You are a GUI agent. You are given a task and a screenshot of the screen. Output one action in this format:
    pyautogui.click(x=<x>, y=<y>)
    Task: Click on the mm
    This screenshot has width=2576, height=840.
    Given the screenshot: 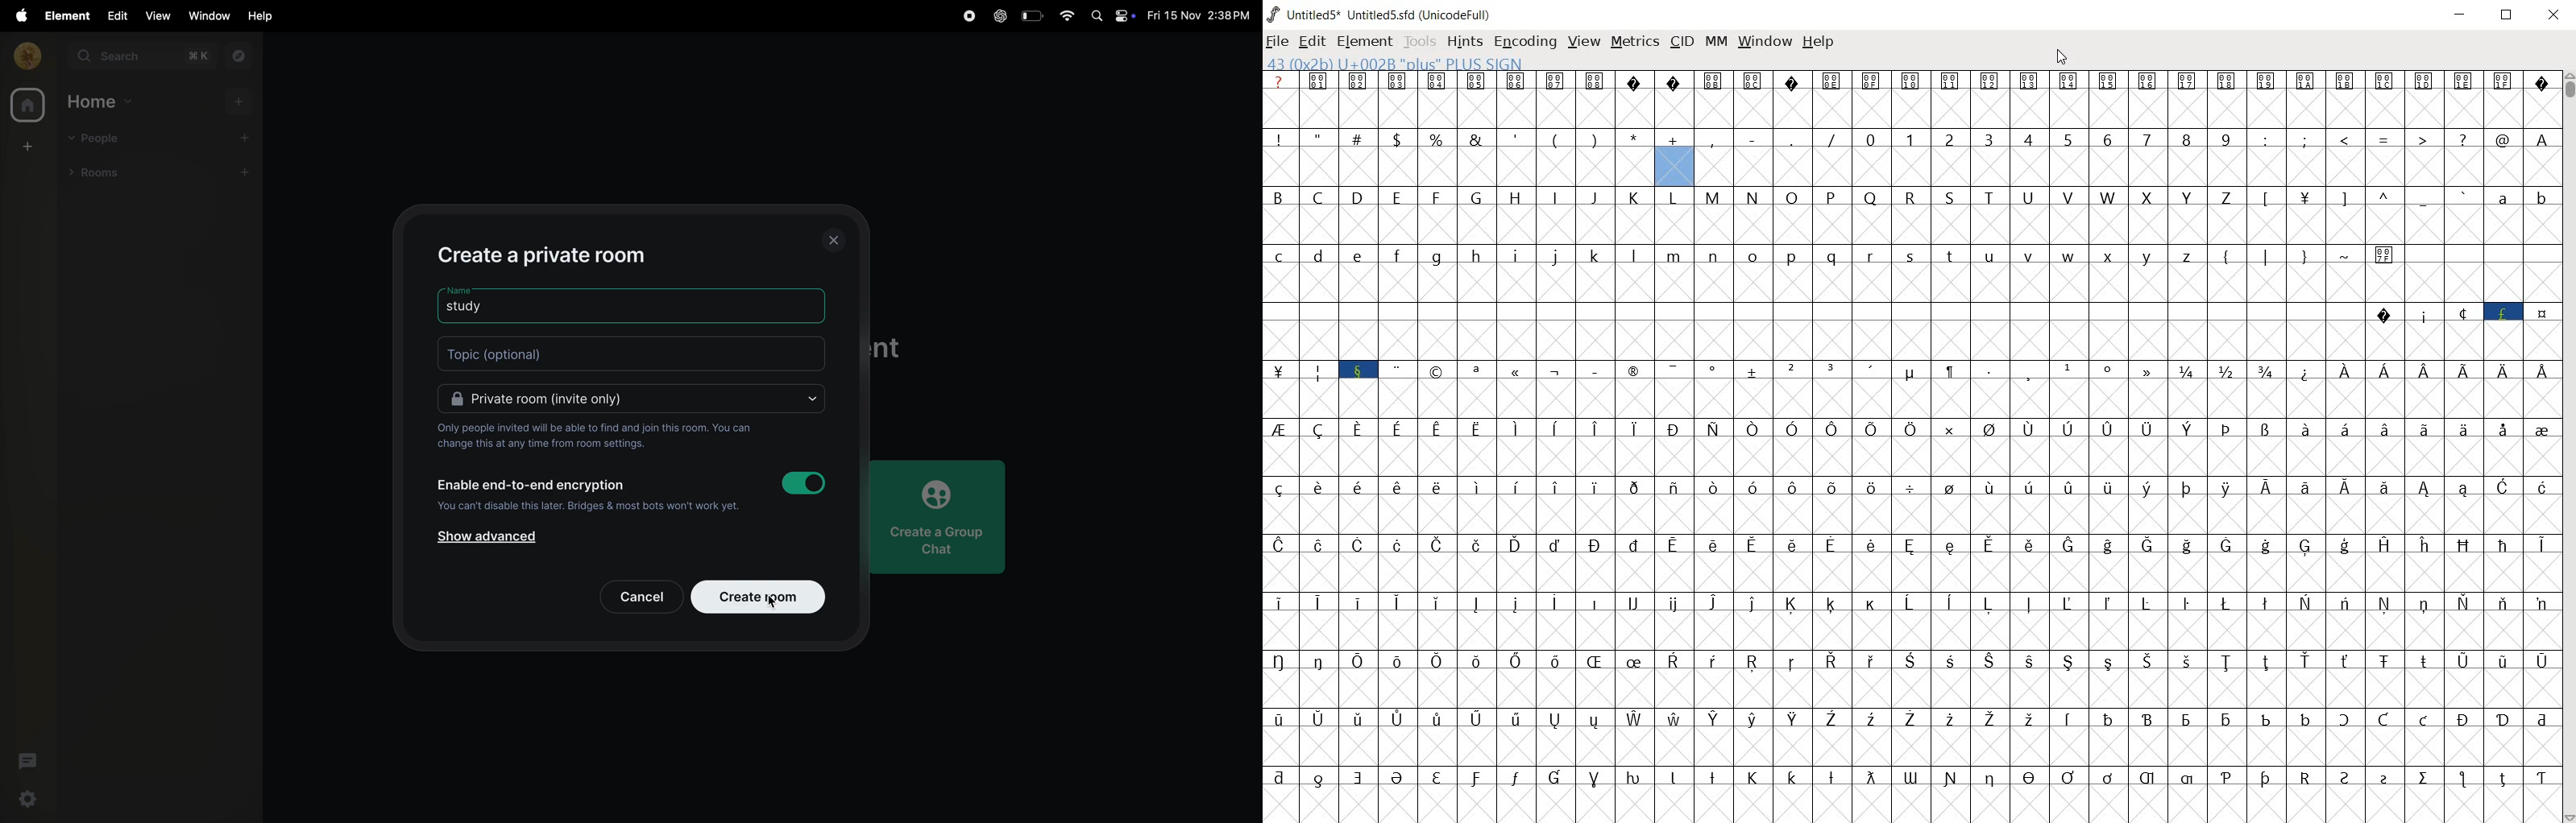 What is the action you would take?
    pyautogui.click(x=1714, y=40)
    